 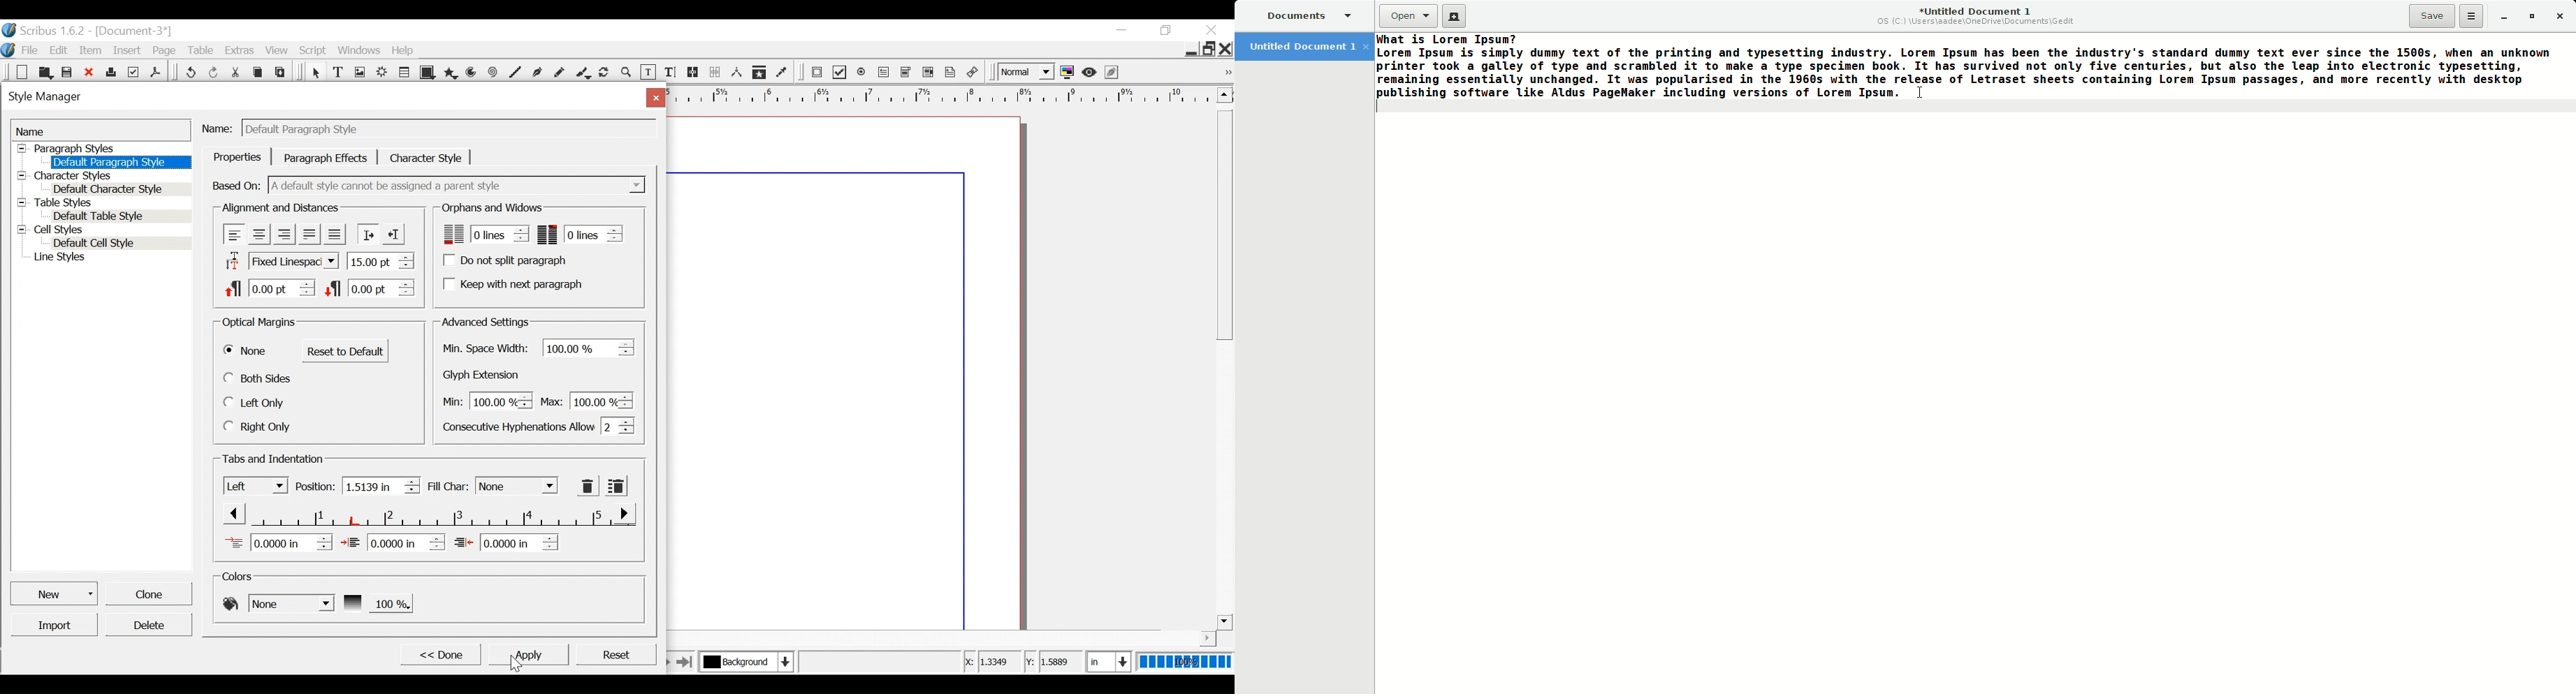 What do you see at coordinates (736, 73) in the screenshot?
I see `Measurements` at bounding box center [736, 73].